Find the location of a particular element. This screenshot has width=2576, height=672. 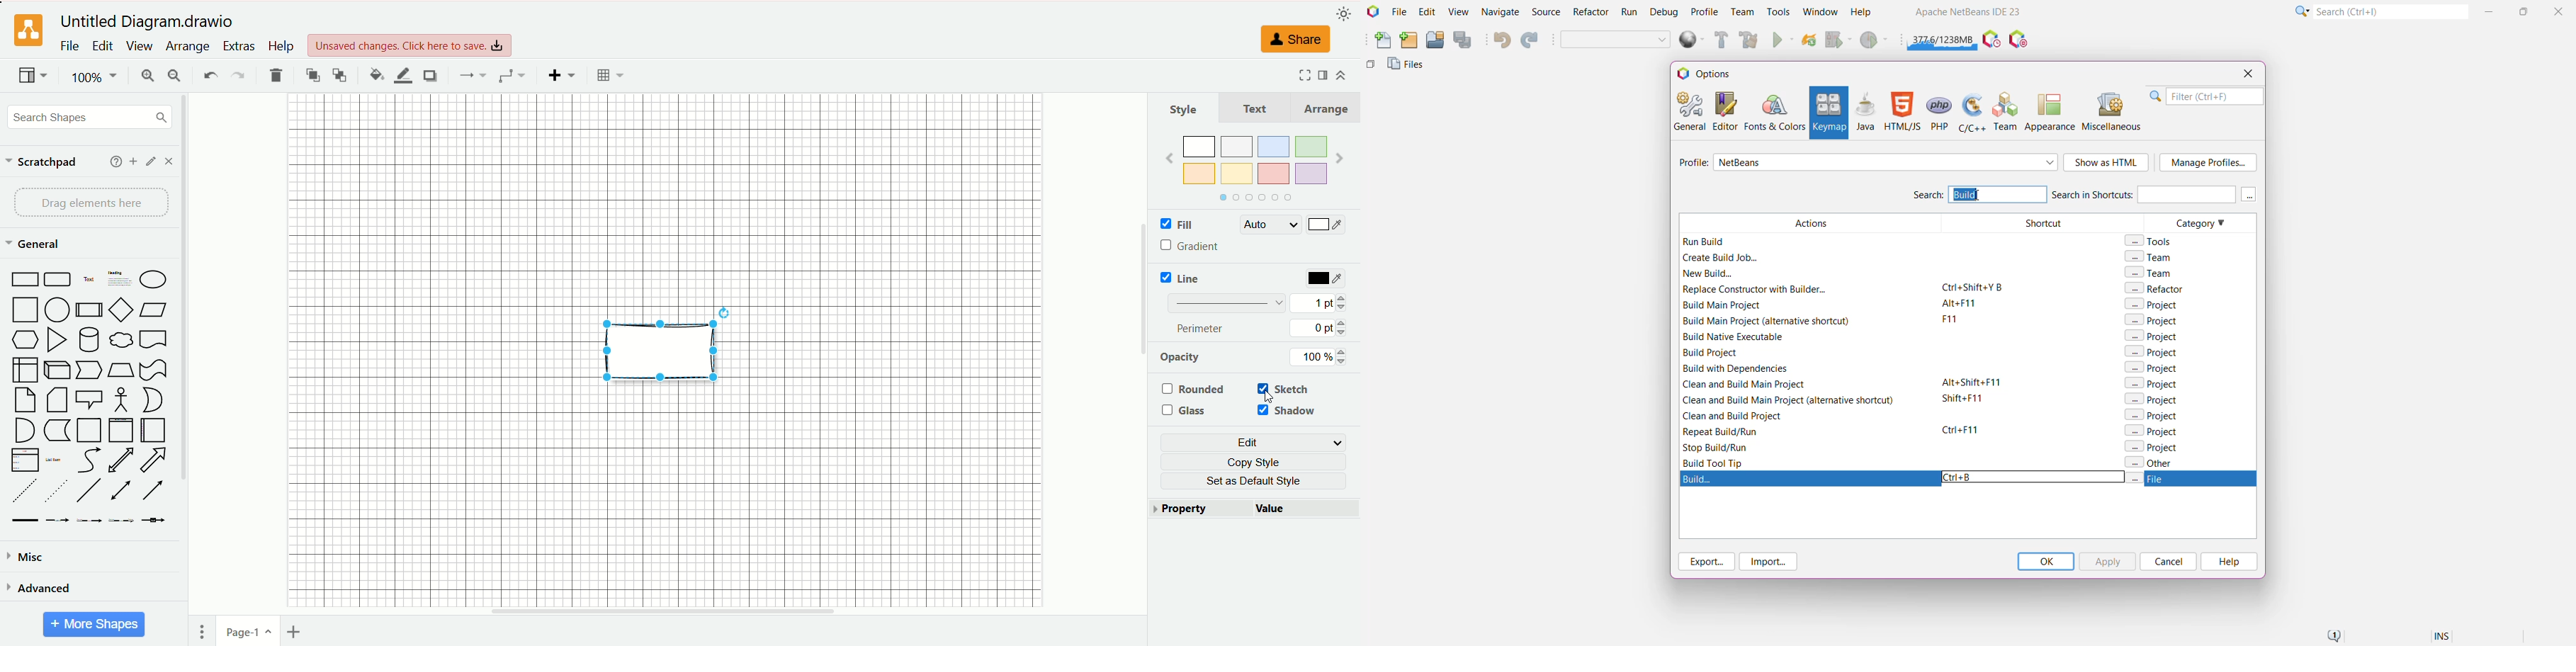

fill is located at coordinates (1175, 225).